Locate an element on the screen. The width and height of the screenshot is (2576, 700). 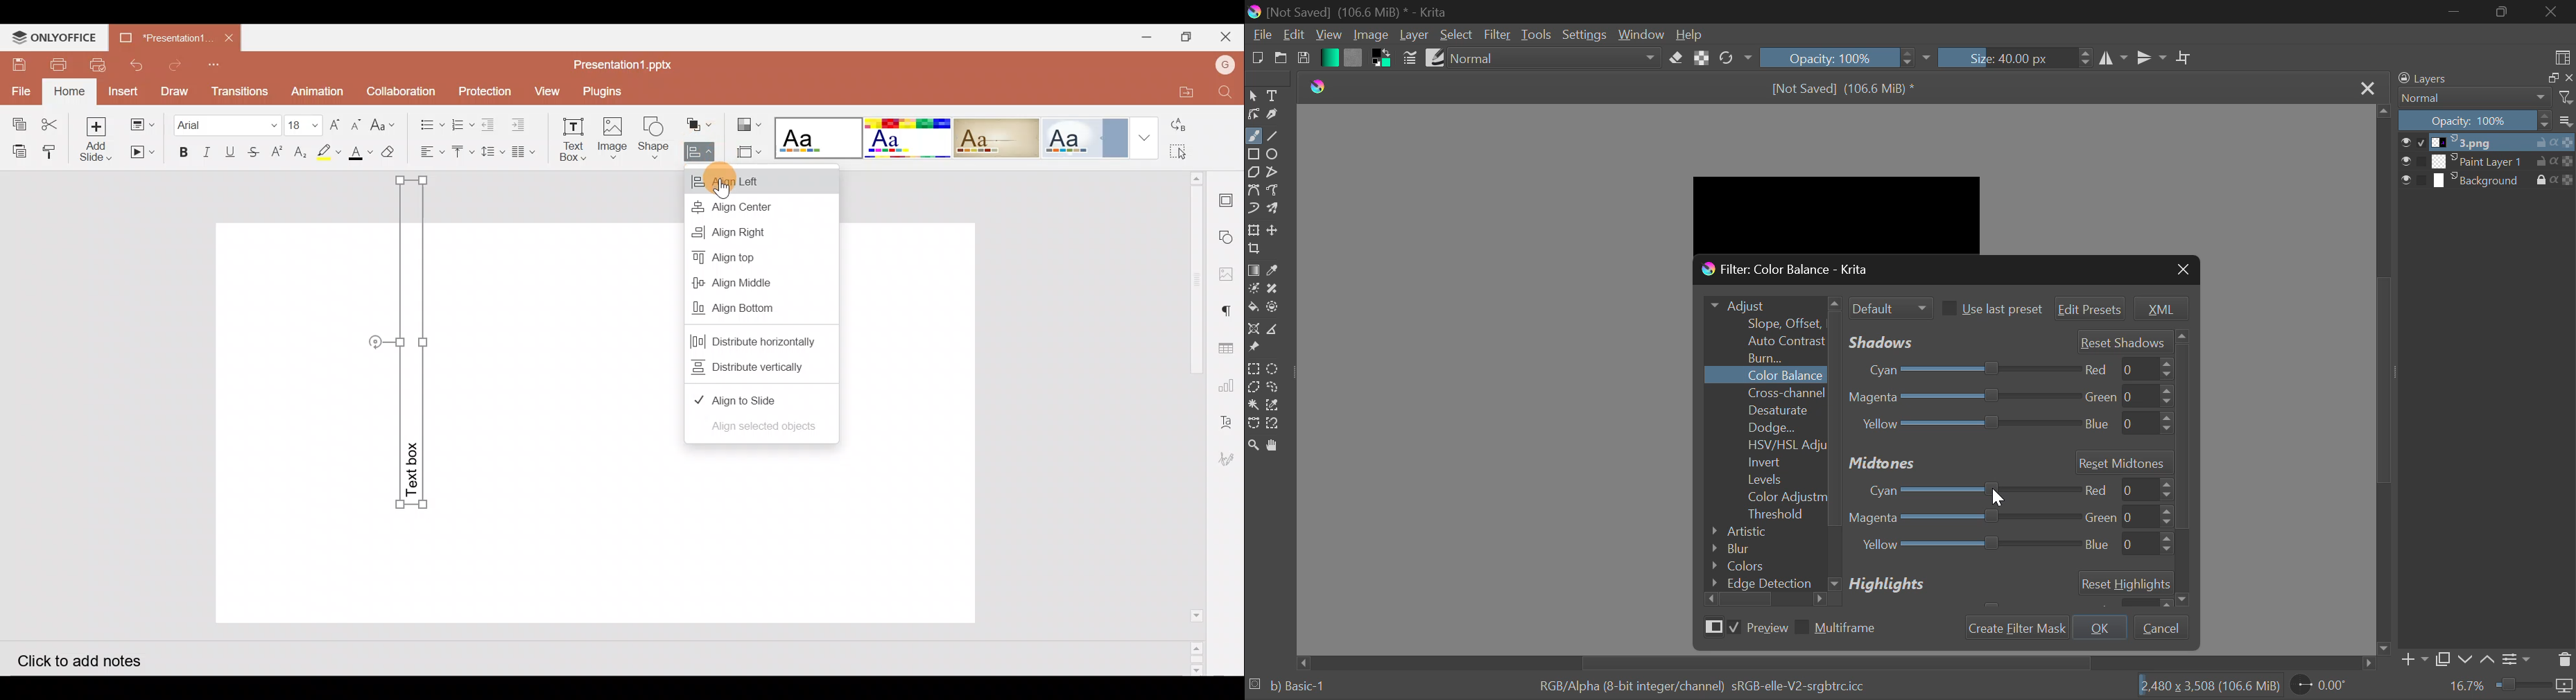
Change slide layout is located at coordinates (143, 122).